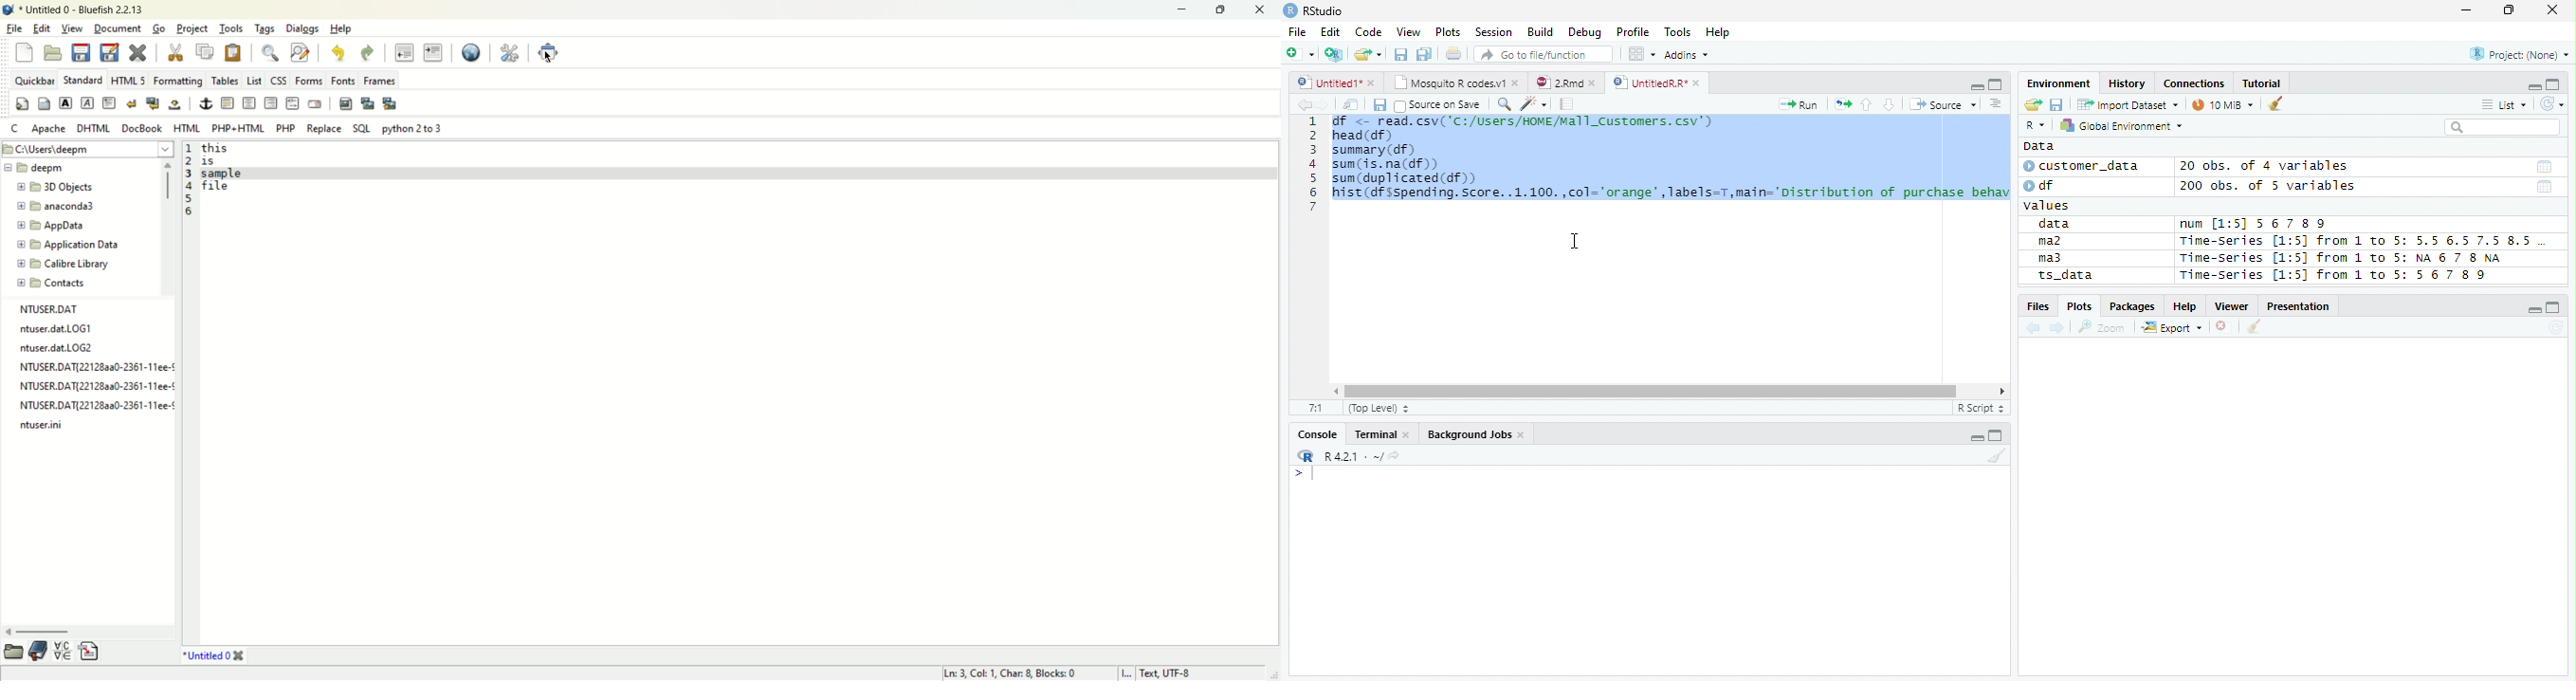  Describe the element at coordinates (1314, 11) in the screenshot. I see `RStudio` at that location.